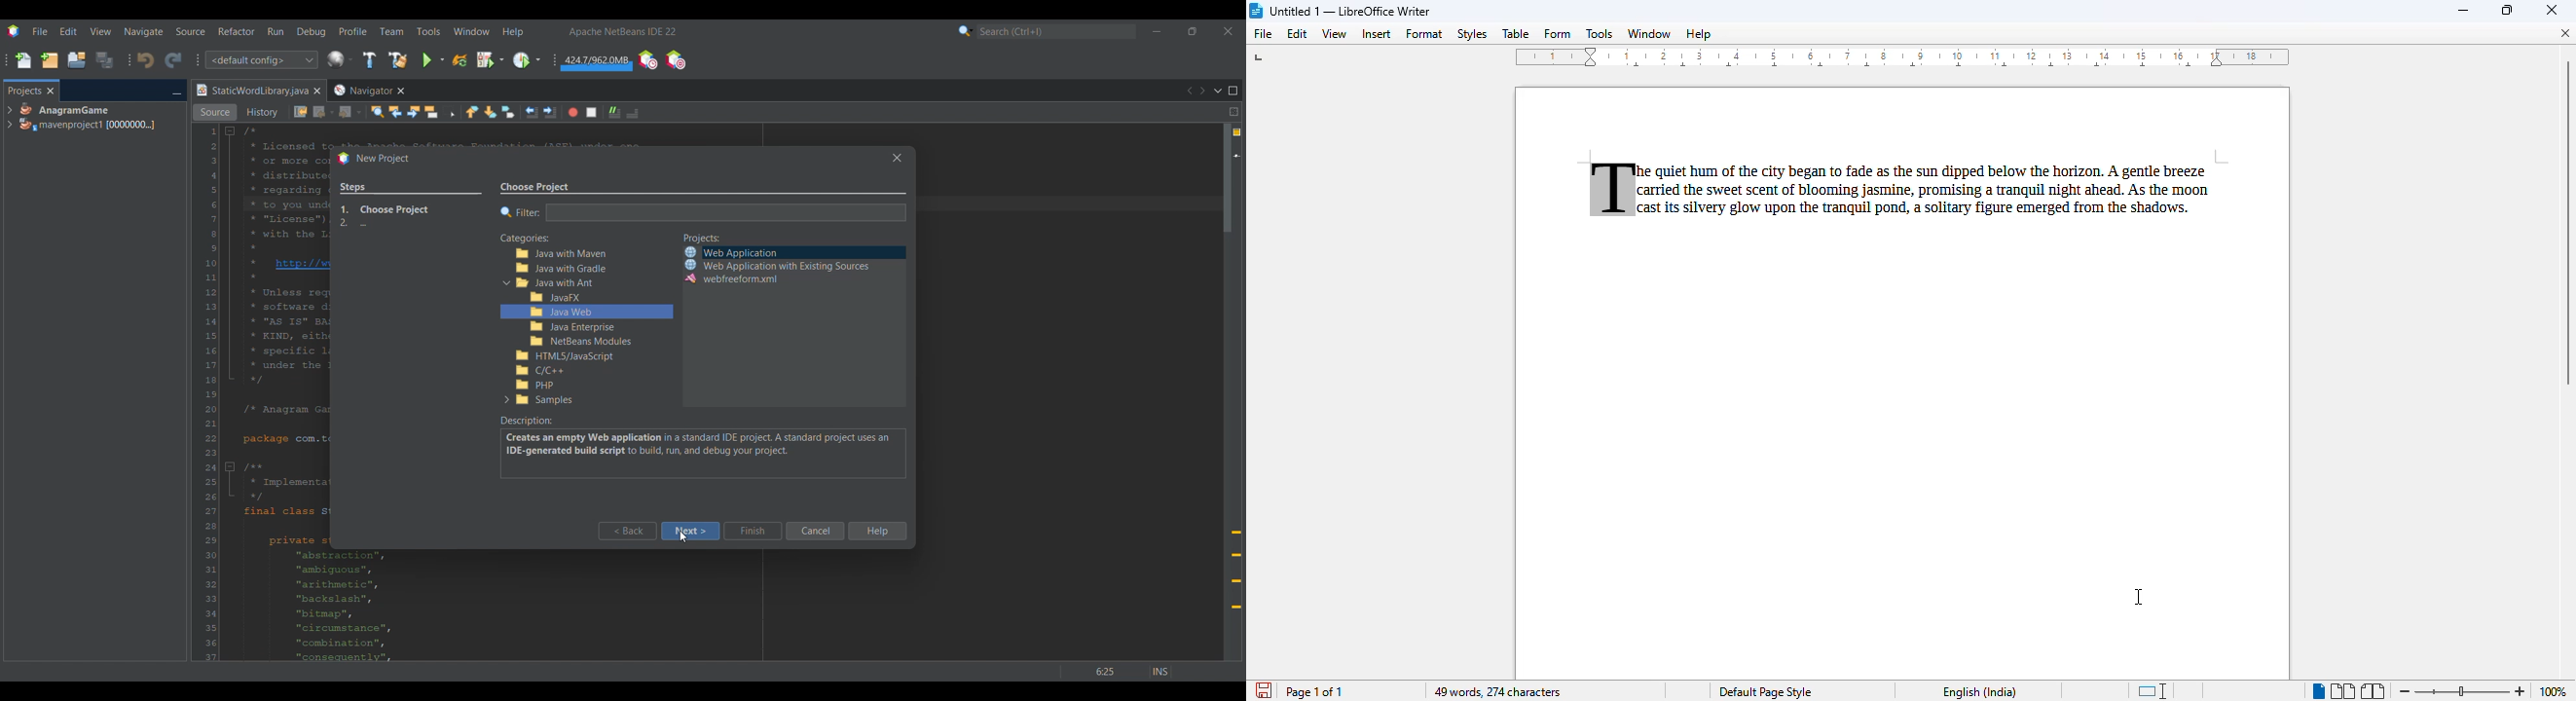 This screenshot has width=2576, height=728. What do you see at coordinates (2520, 691) in the screenshot?
I see `zoom in` at bounding box center [2520, 691].